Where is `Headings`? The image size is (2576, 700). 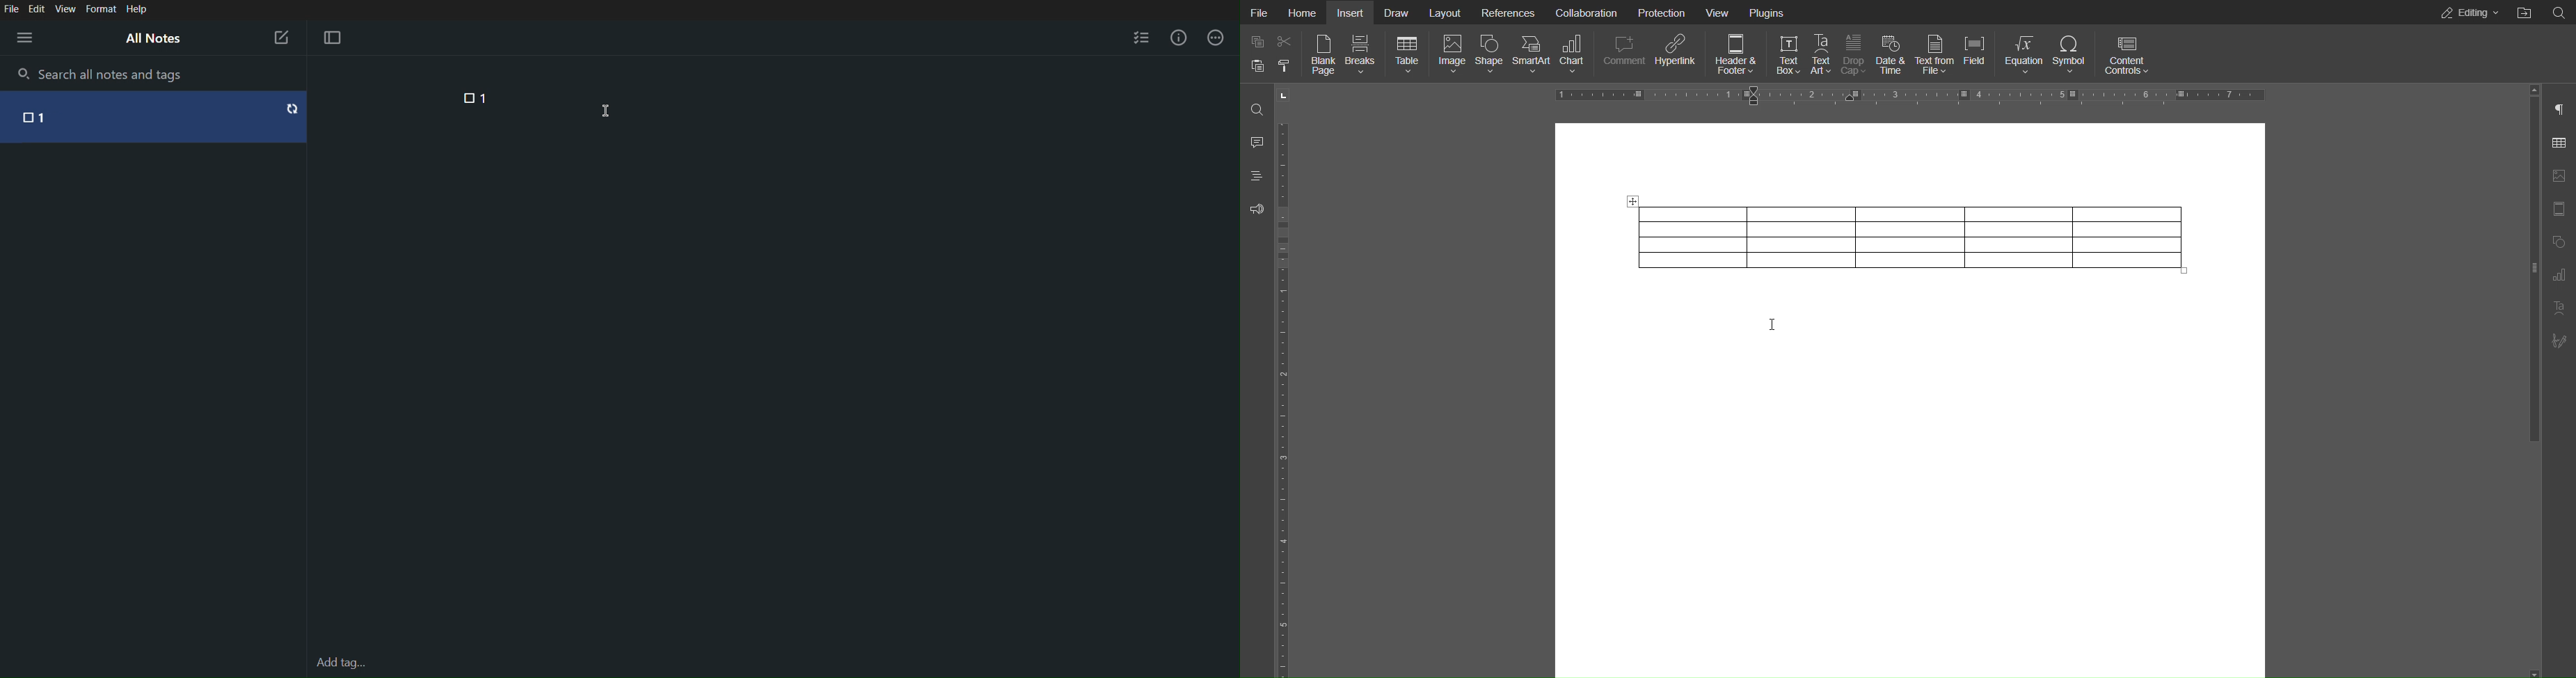
Headings is located at coordinates (1255, 173).